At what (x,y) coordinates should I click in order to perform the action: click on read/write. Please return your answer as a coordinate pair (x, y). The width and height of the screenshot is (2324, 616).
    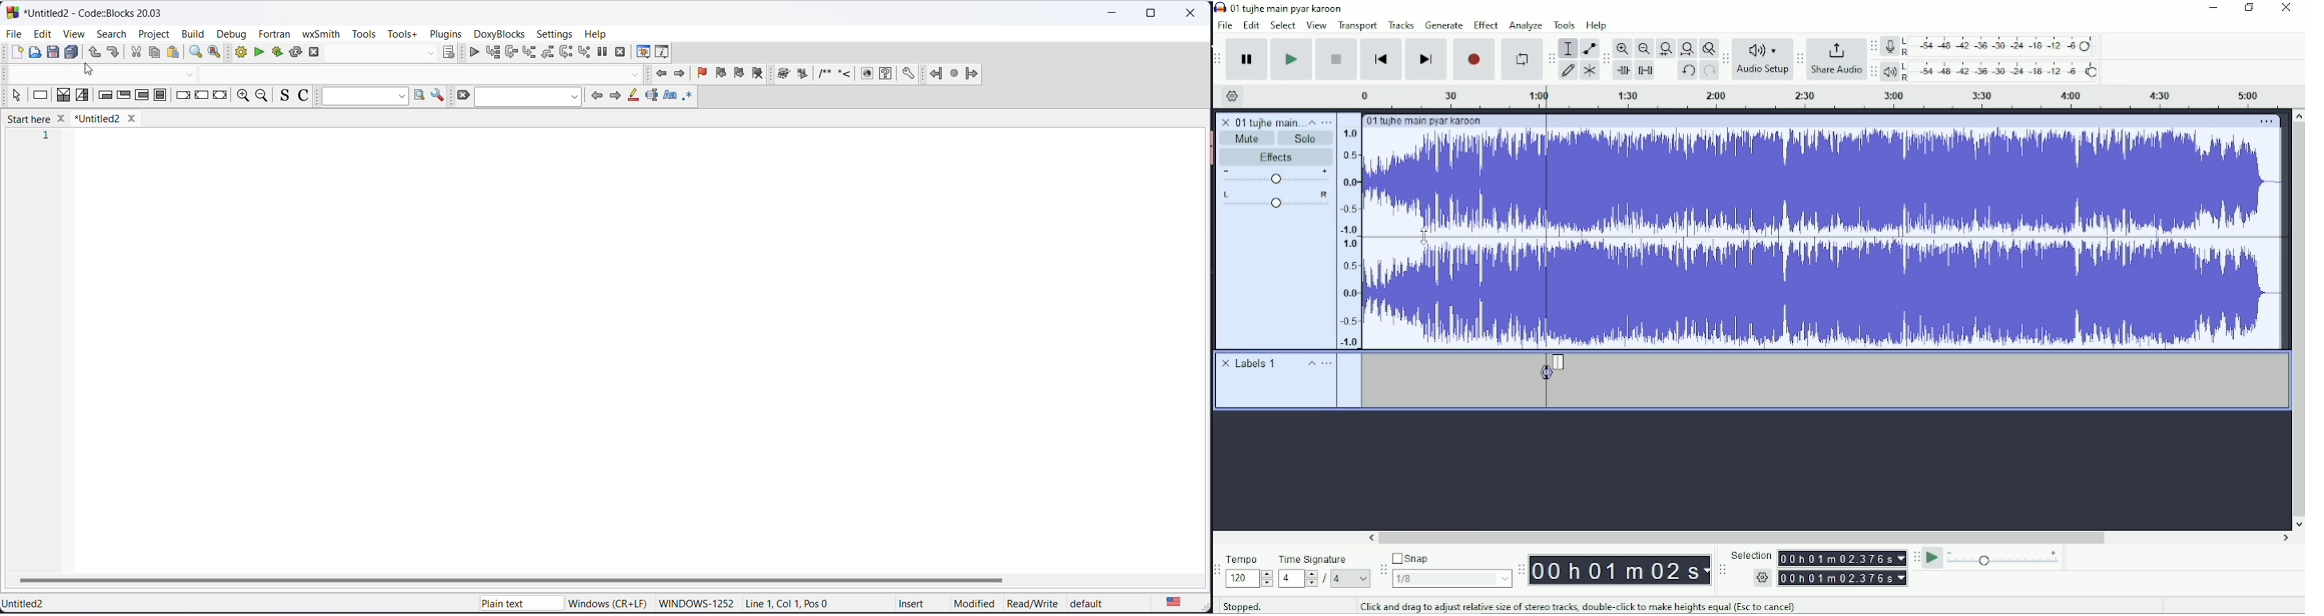
    Looking at the image, I should click on (1032, 603).